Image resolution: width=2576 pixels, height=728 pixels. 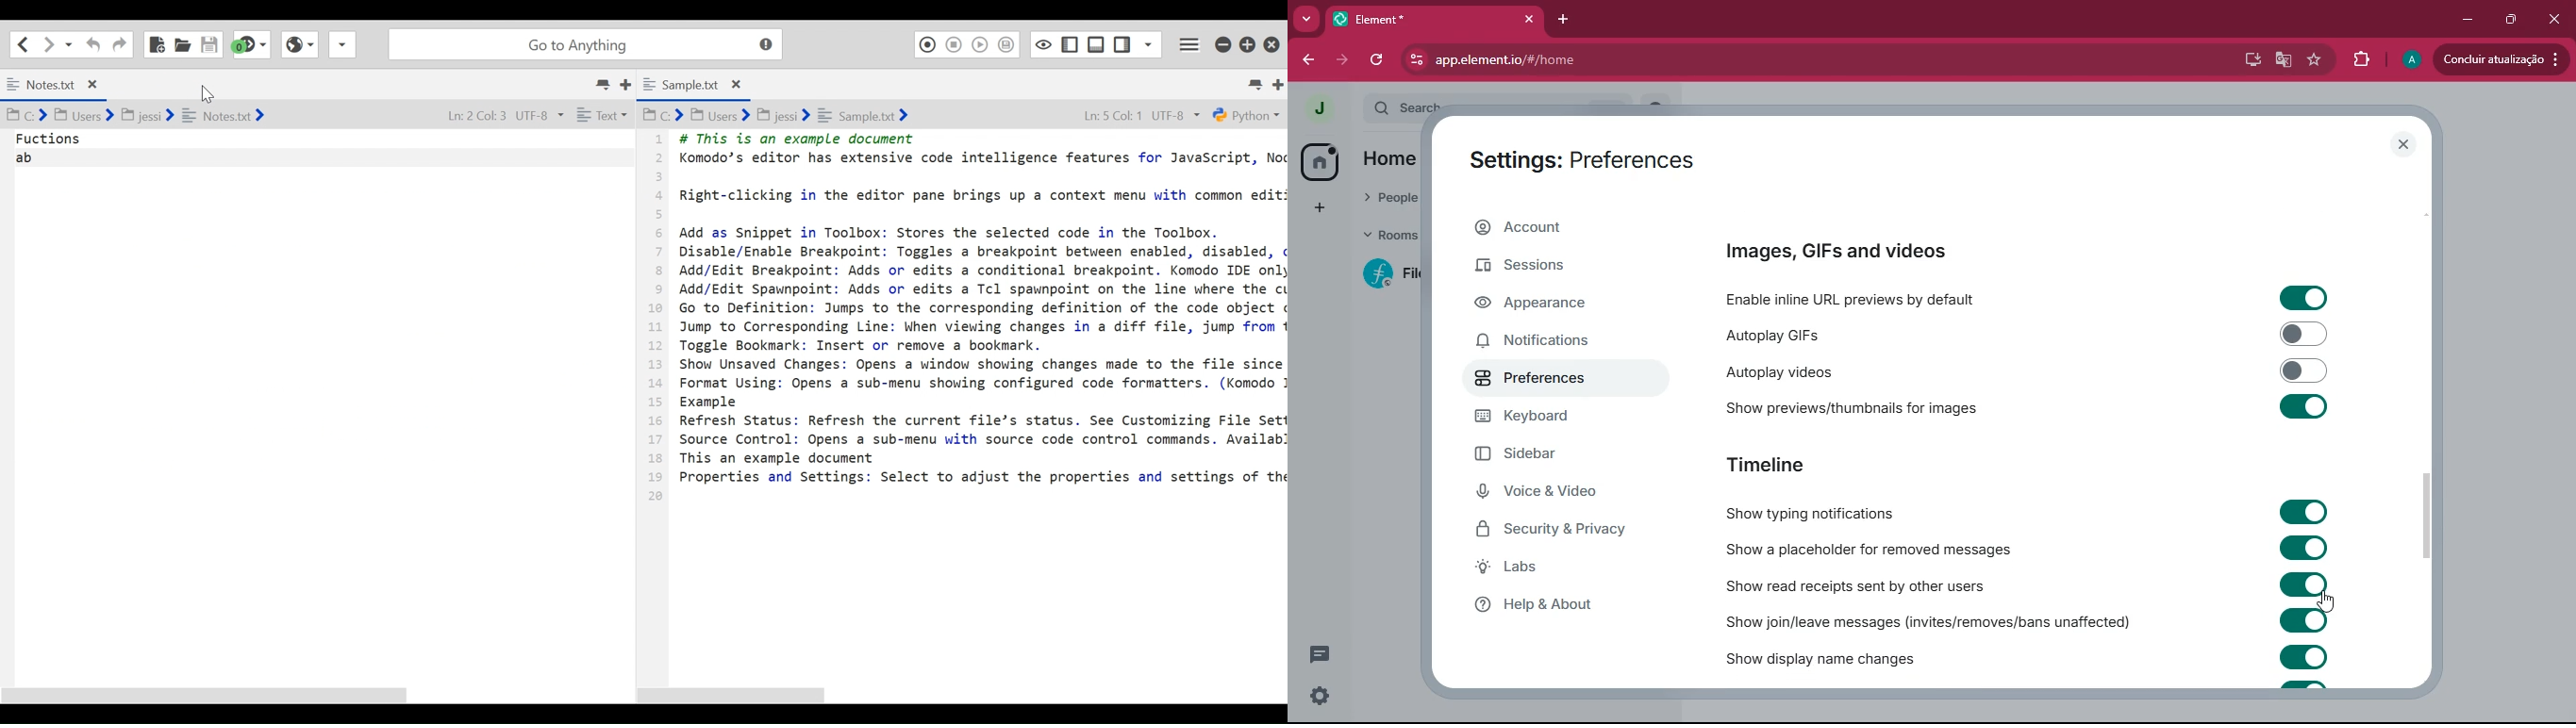 What do you see at coordinates (1097, 44) in the screenshot?
I see `Show/Hide Bottom Pane` at bounding box center [1097, 44].